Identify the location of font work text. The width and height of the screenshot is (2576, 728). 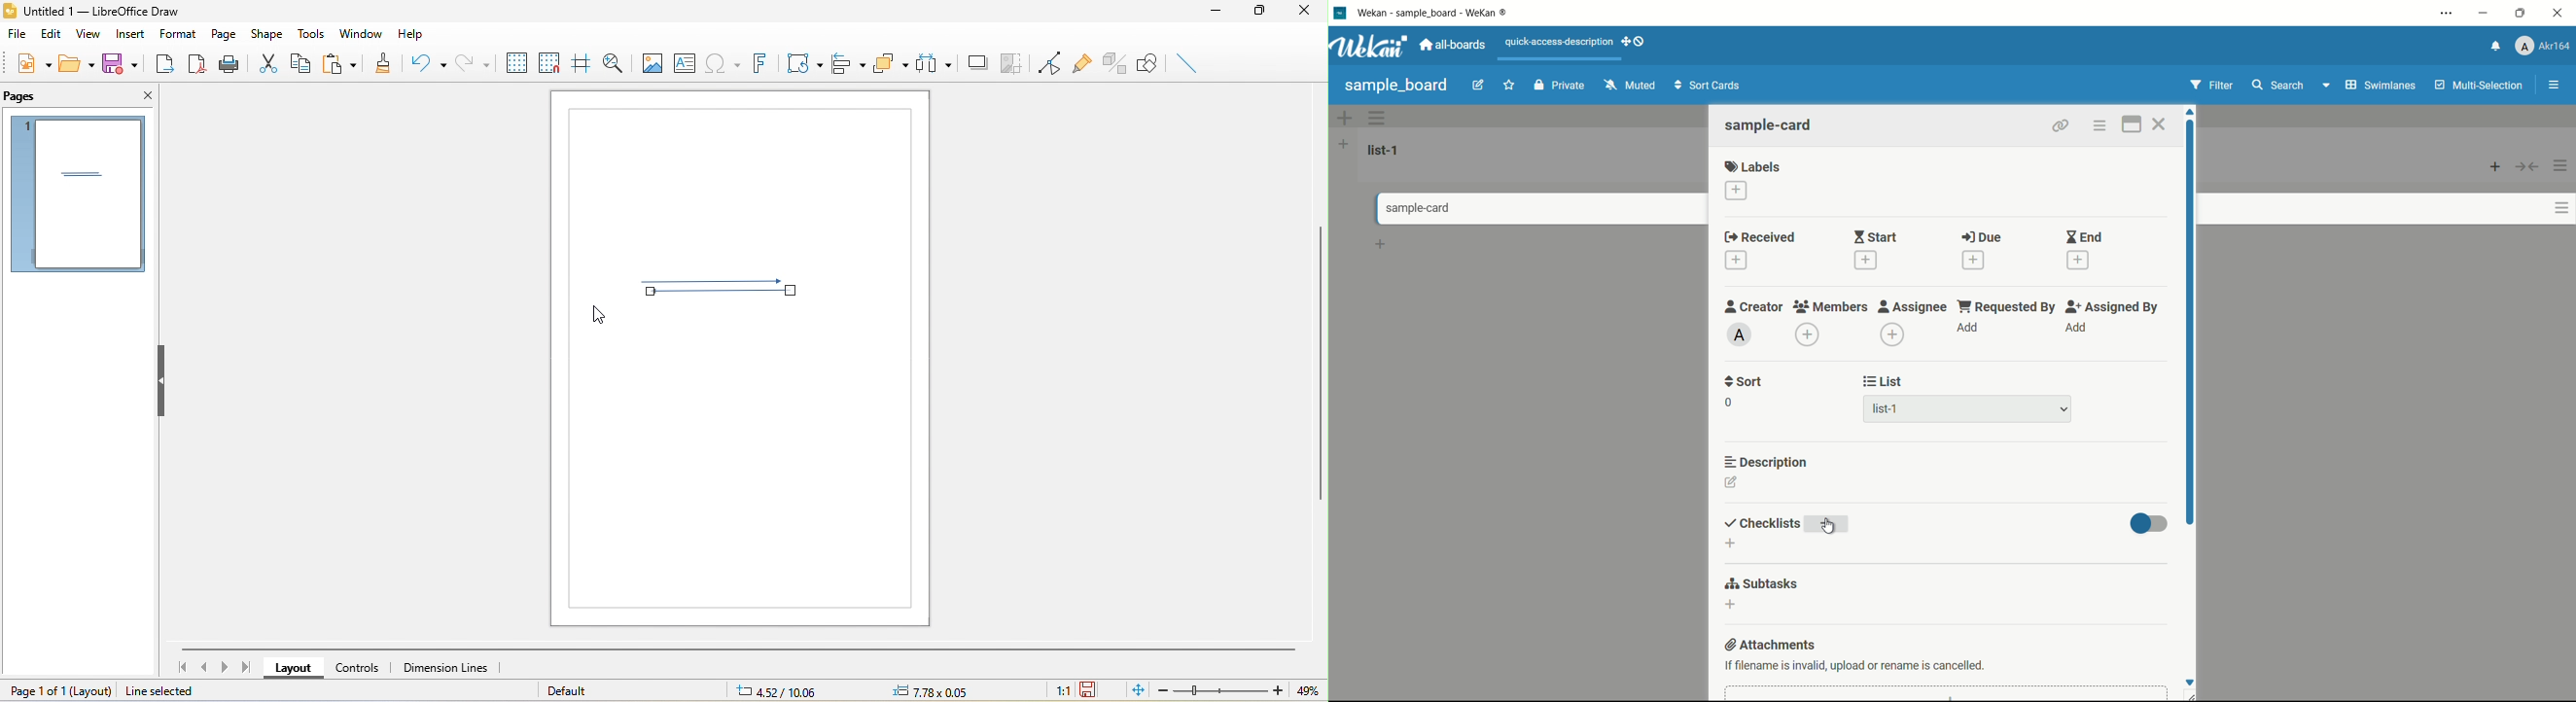
(759, 63).